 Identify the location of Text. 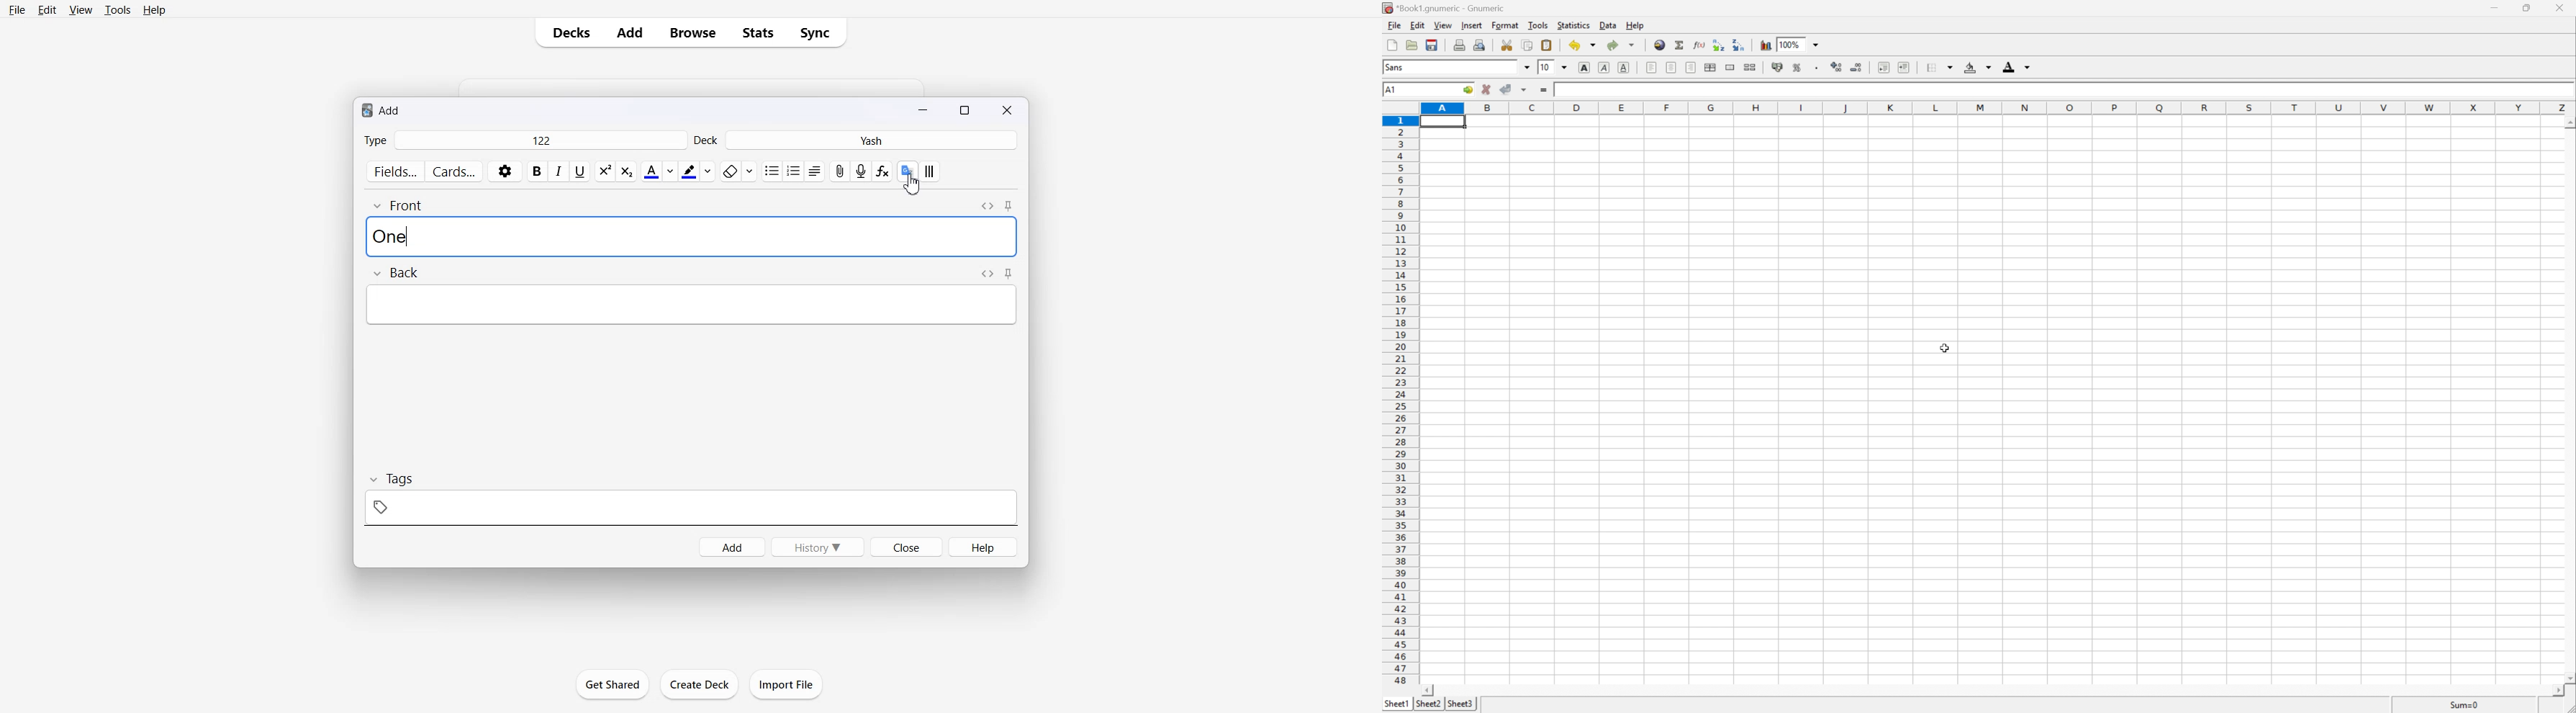
(381, 109).